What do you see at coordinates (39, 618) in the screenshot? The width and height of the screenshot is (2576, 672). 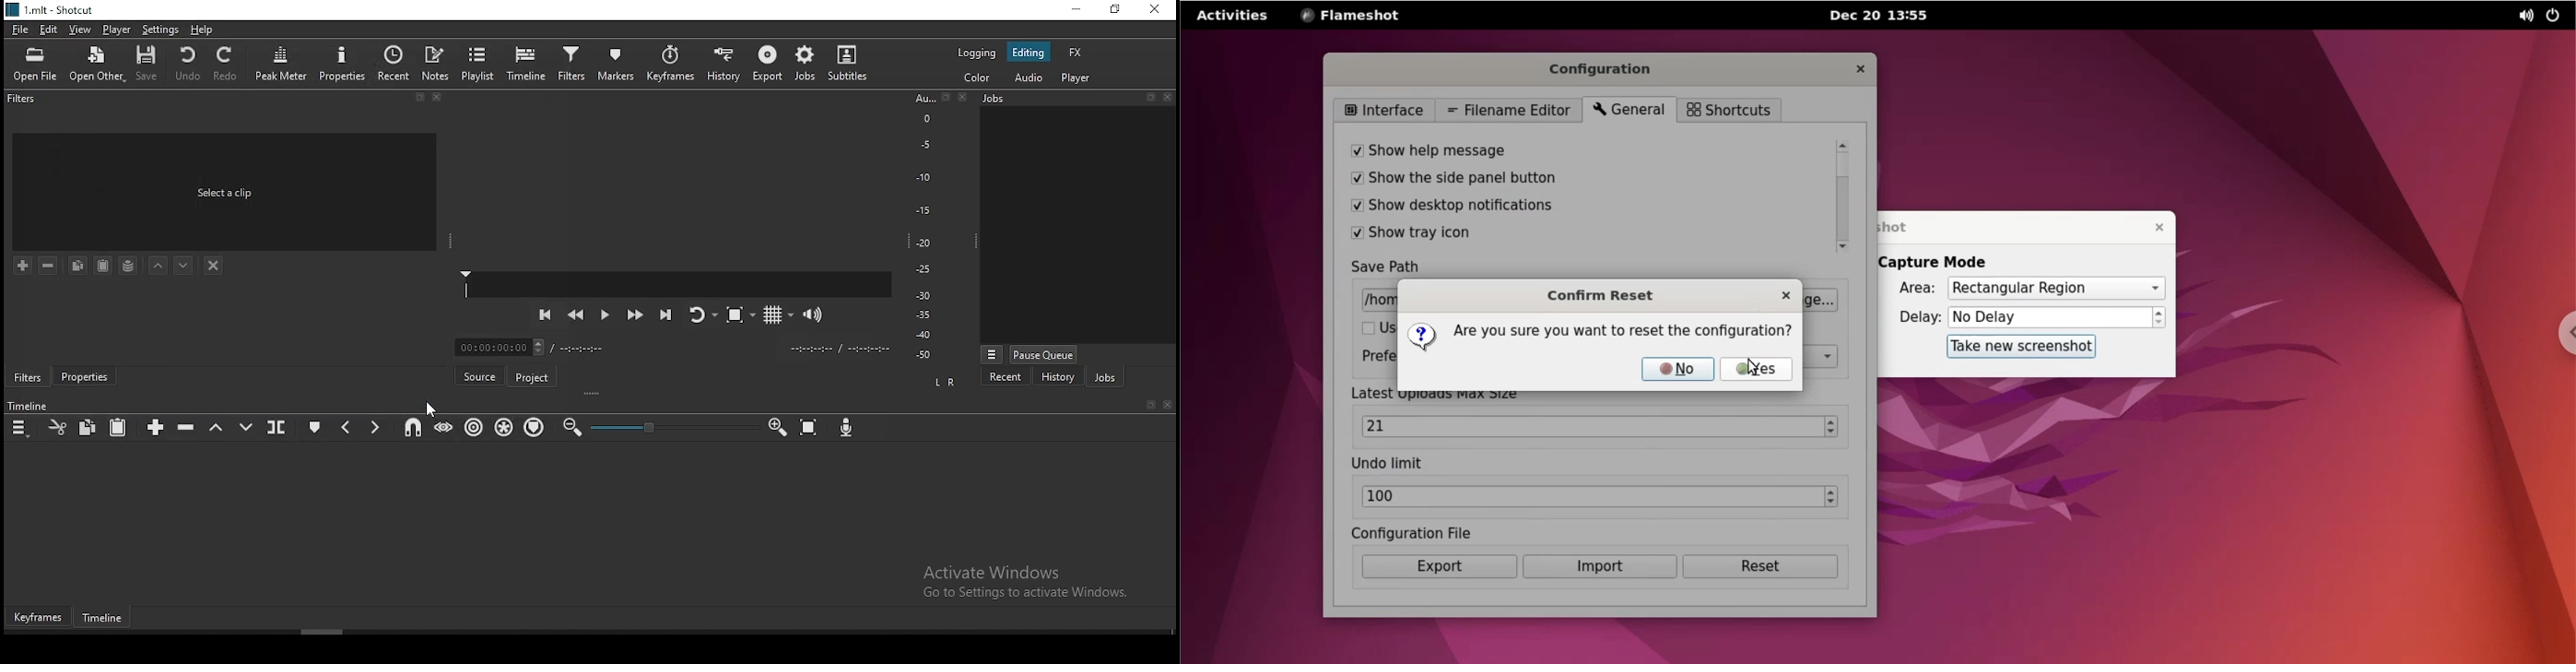 I see `keyframes` at bounding box center [39, 618].